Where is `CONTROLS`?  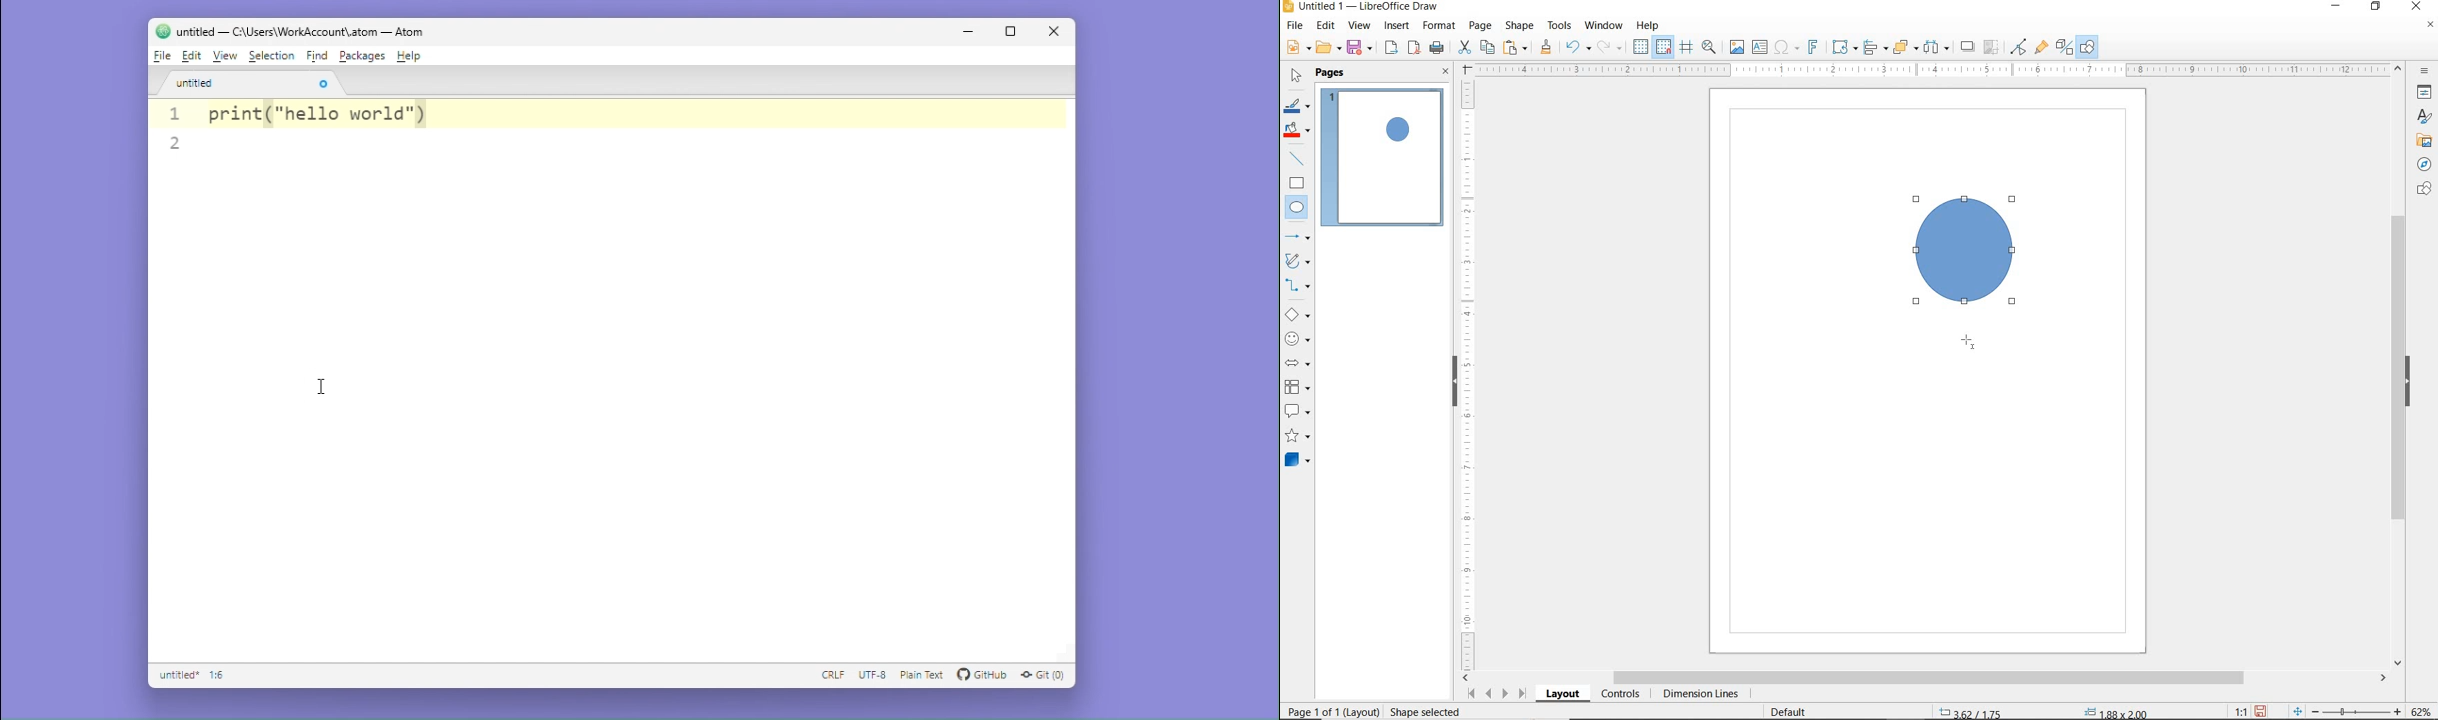
CONTROLS is located at coordinates (1622, 695).